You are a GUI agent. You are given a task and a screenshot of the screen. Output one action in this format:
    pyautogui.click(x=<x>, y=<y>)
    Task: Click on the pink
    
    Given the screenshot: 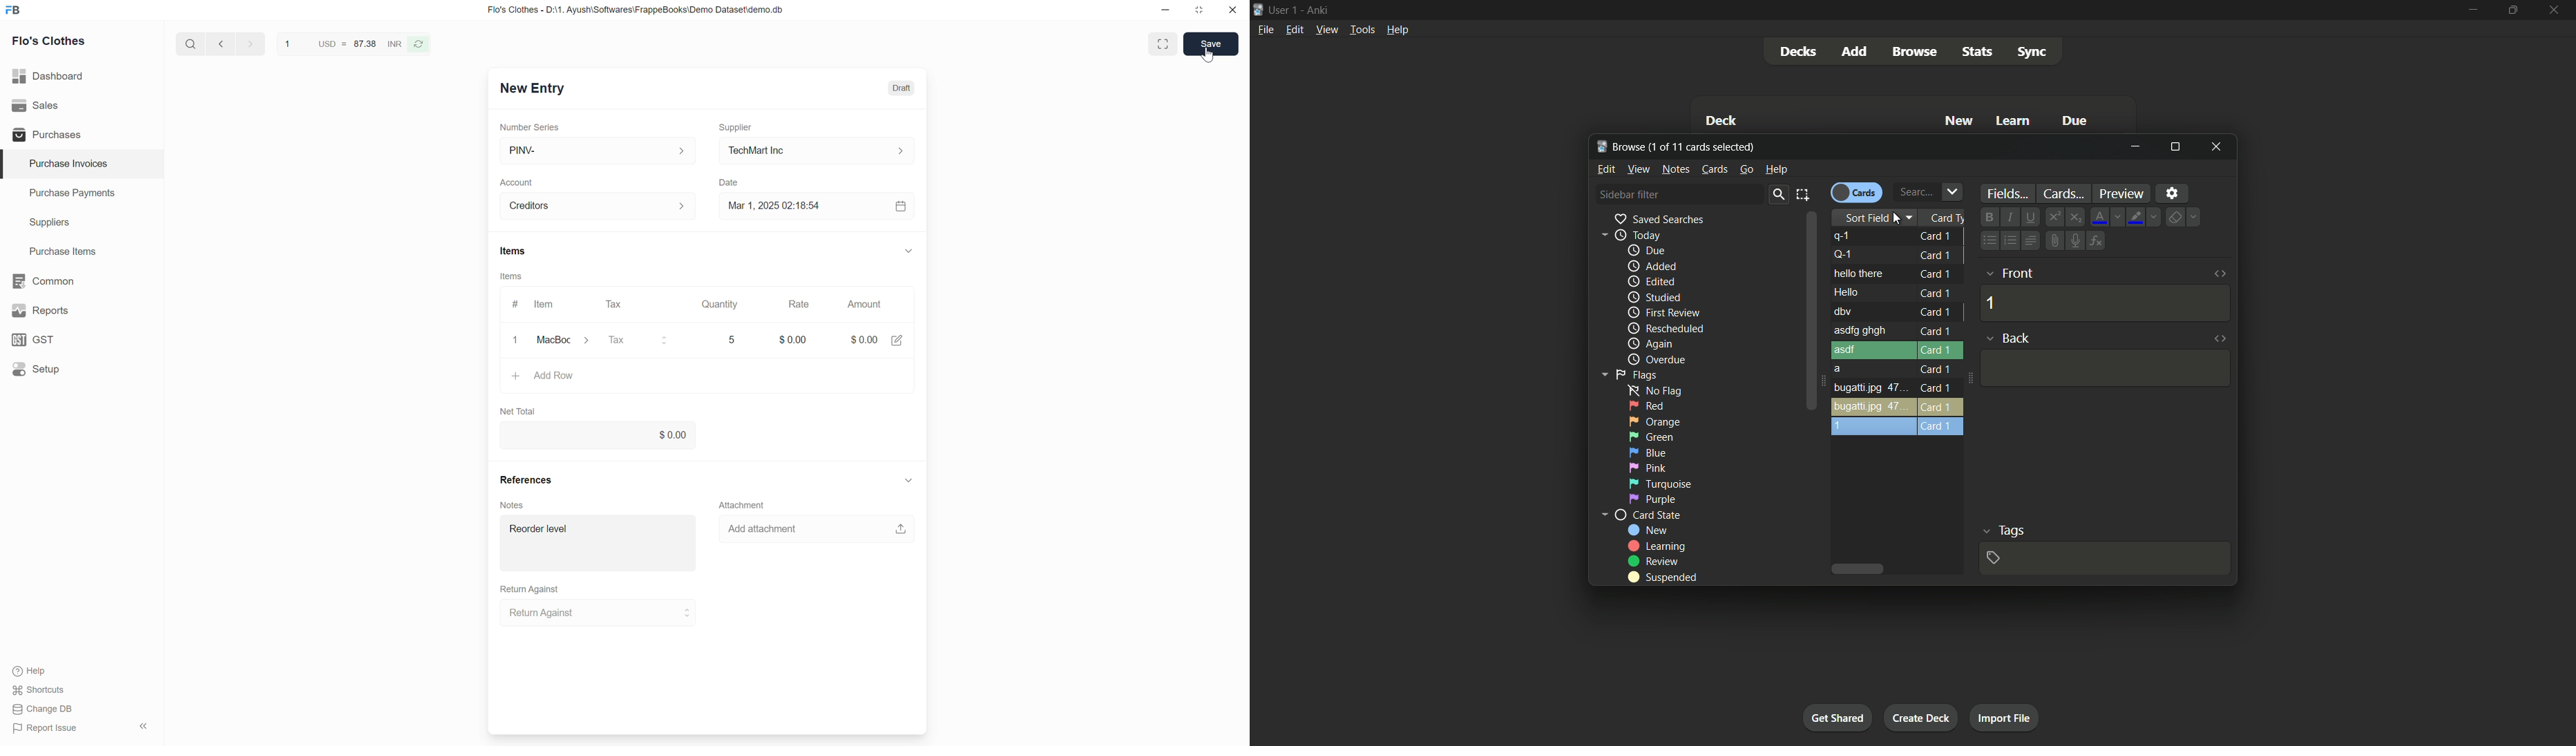 What is the action you would take?
    pyautogui.click(x=1648, y=468)
    